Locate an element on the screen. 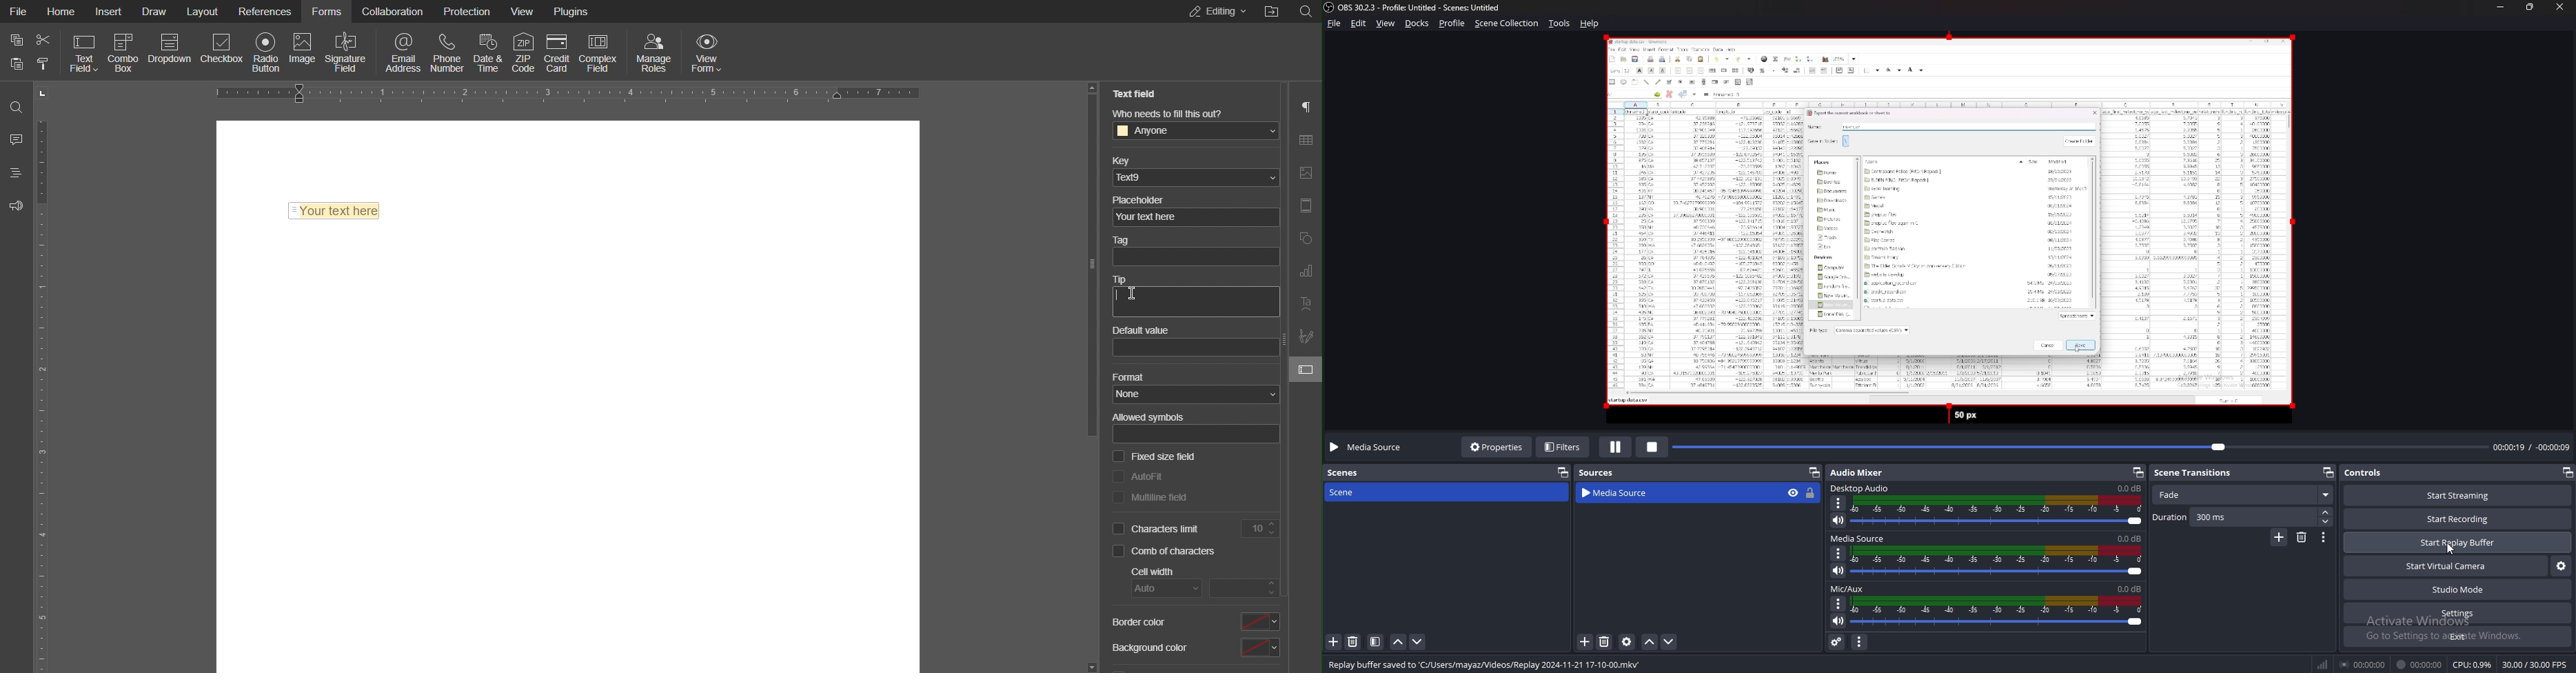 Image resolution: width=2576 pixels, height=700 pixels. Dropdown is located at coordinates (170, 52).